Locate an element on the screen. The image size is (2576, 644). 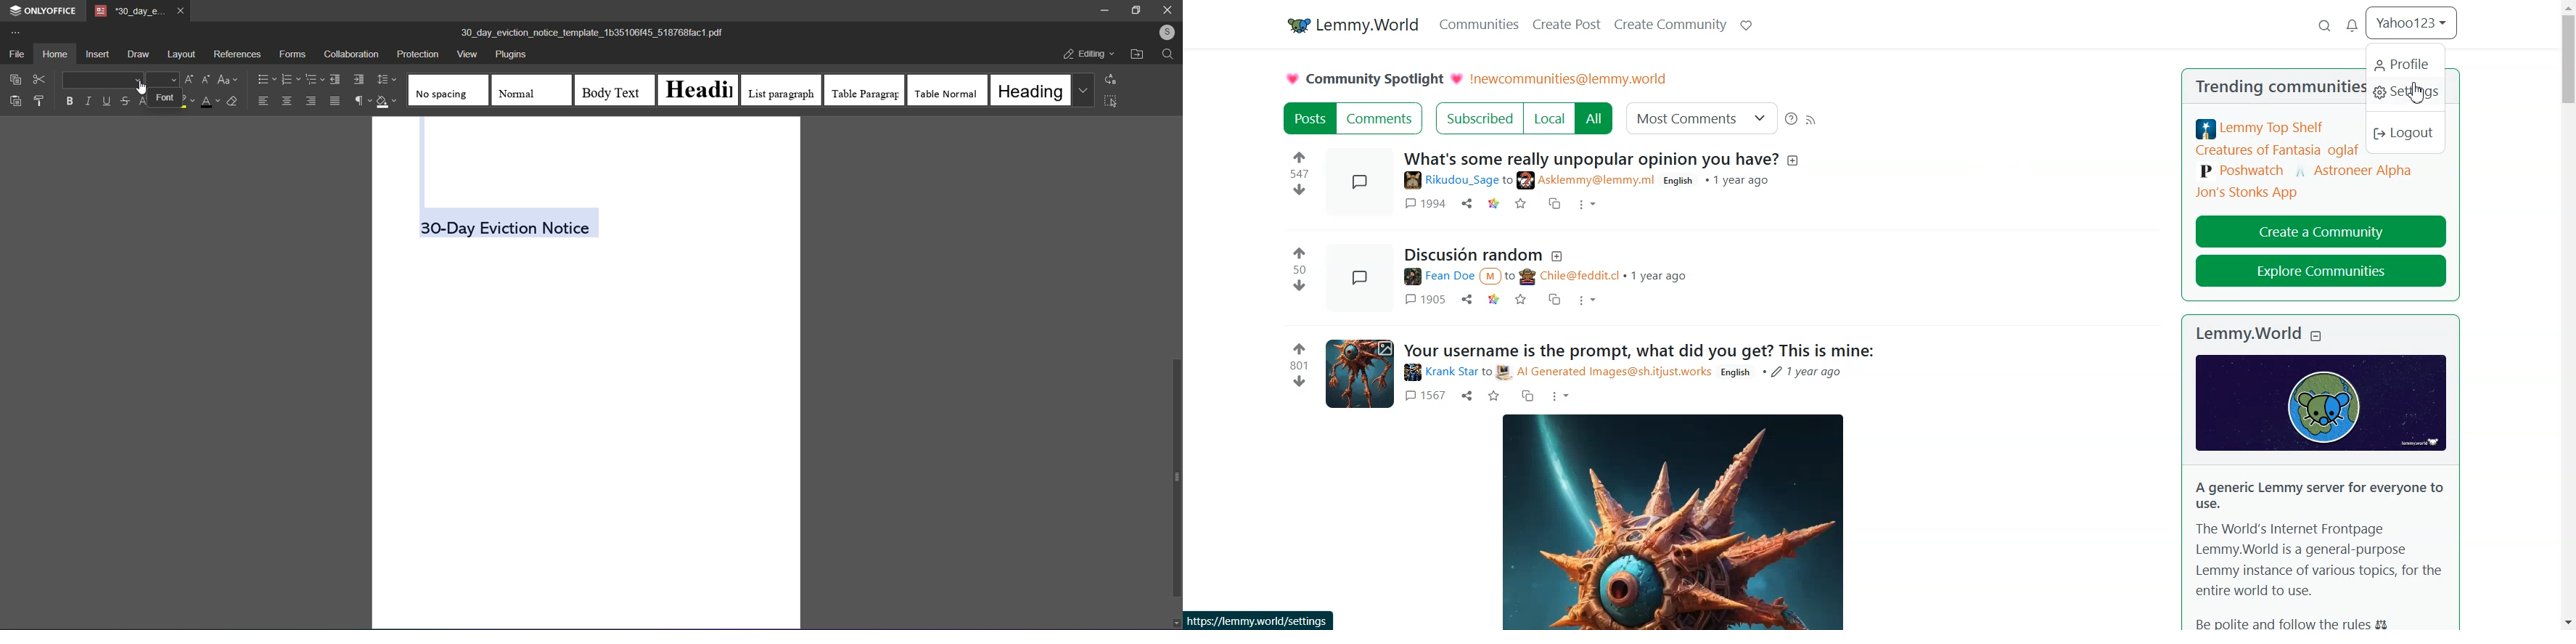
thumbnail is located at coordinates (1357, 278).